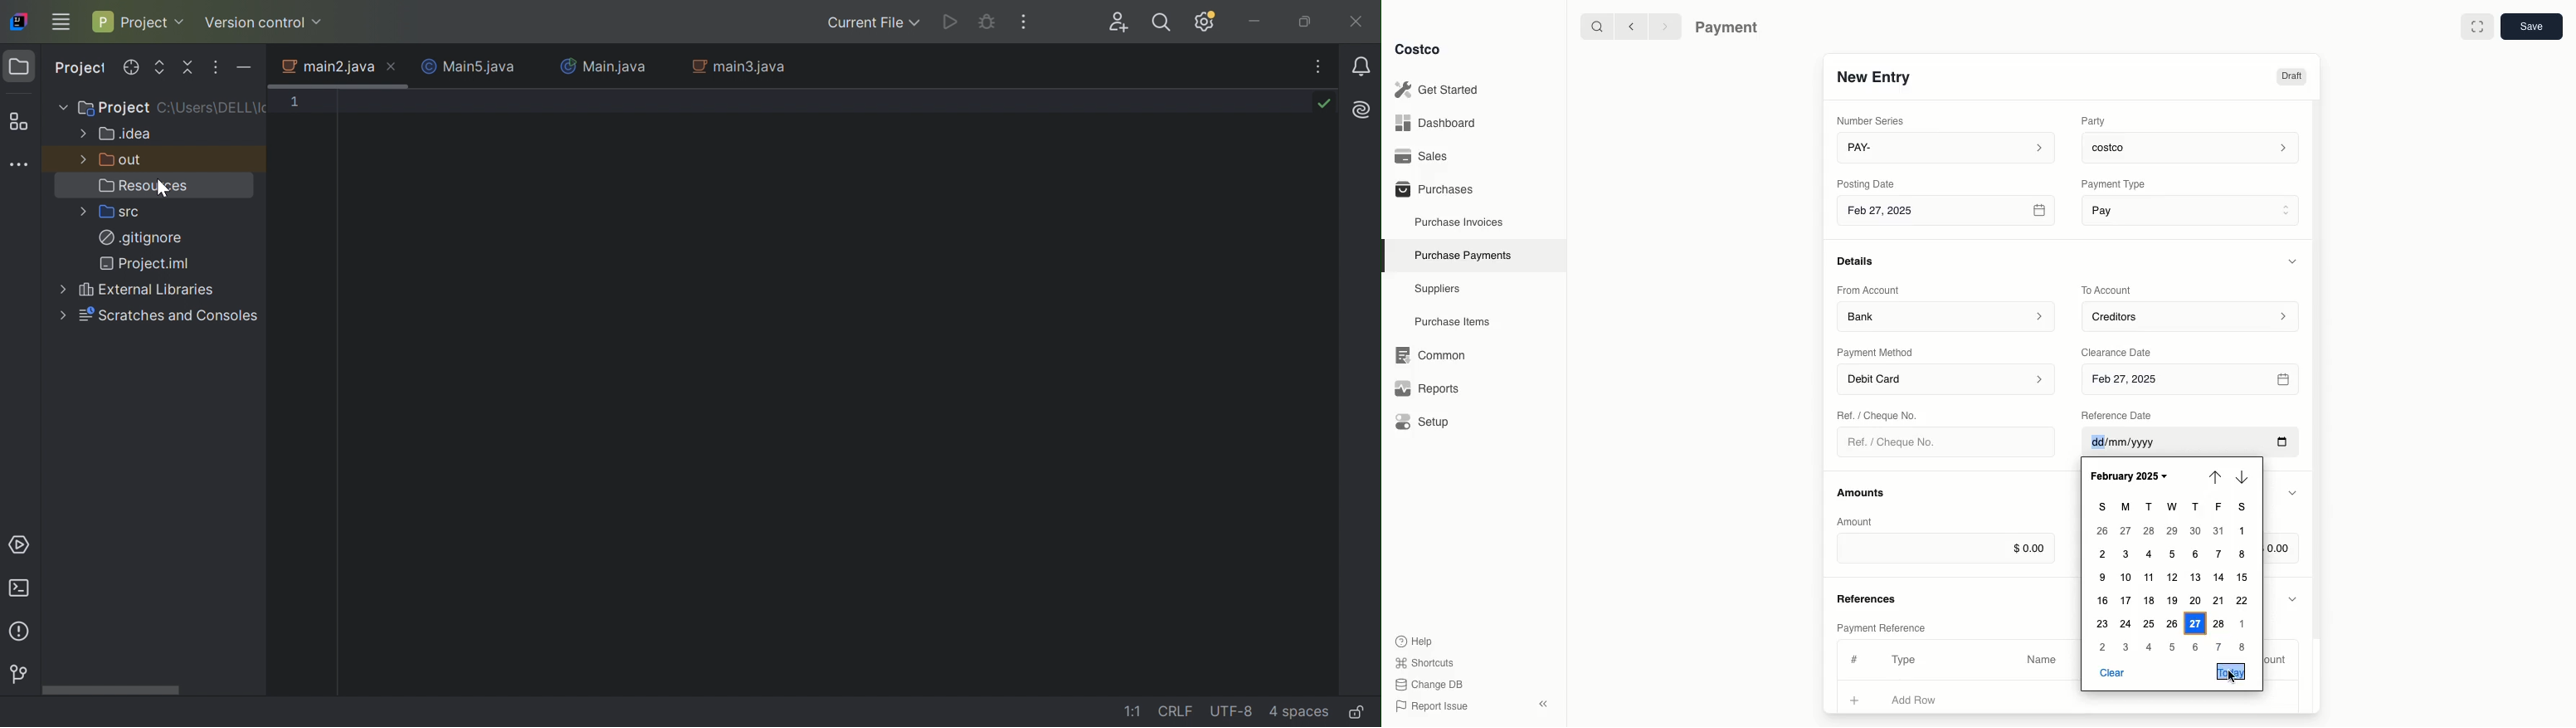 The height and width of the screenshot is (728, 2576). Describe the element at coordinates (1858, 521) in the screenshot. I see `Amount` at that location.